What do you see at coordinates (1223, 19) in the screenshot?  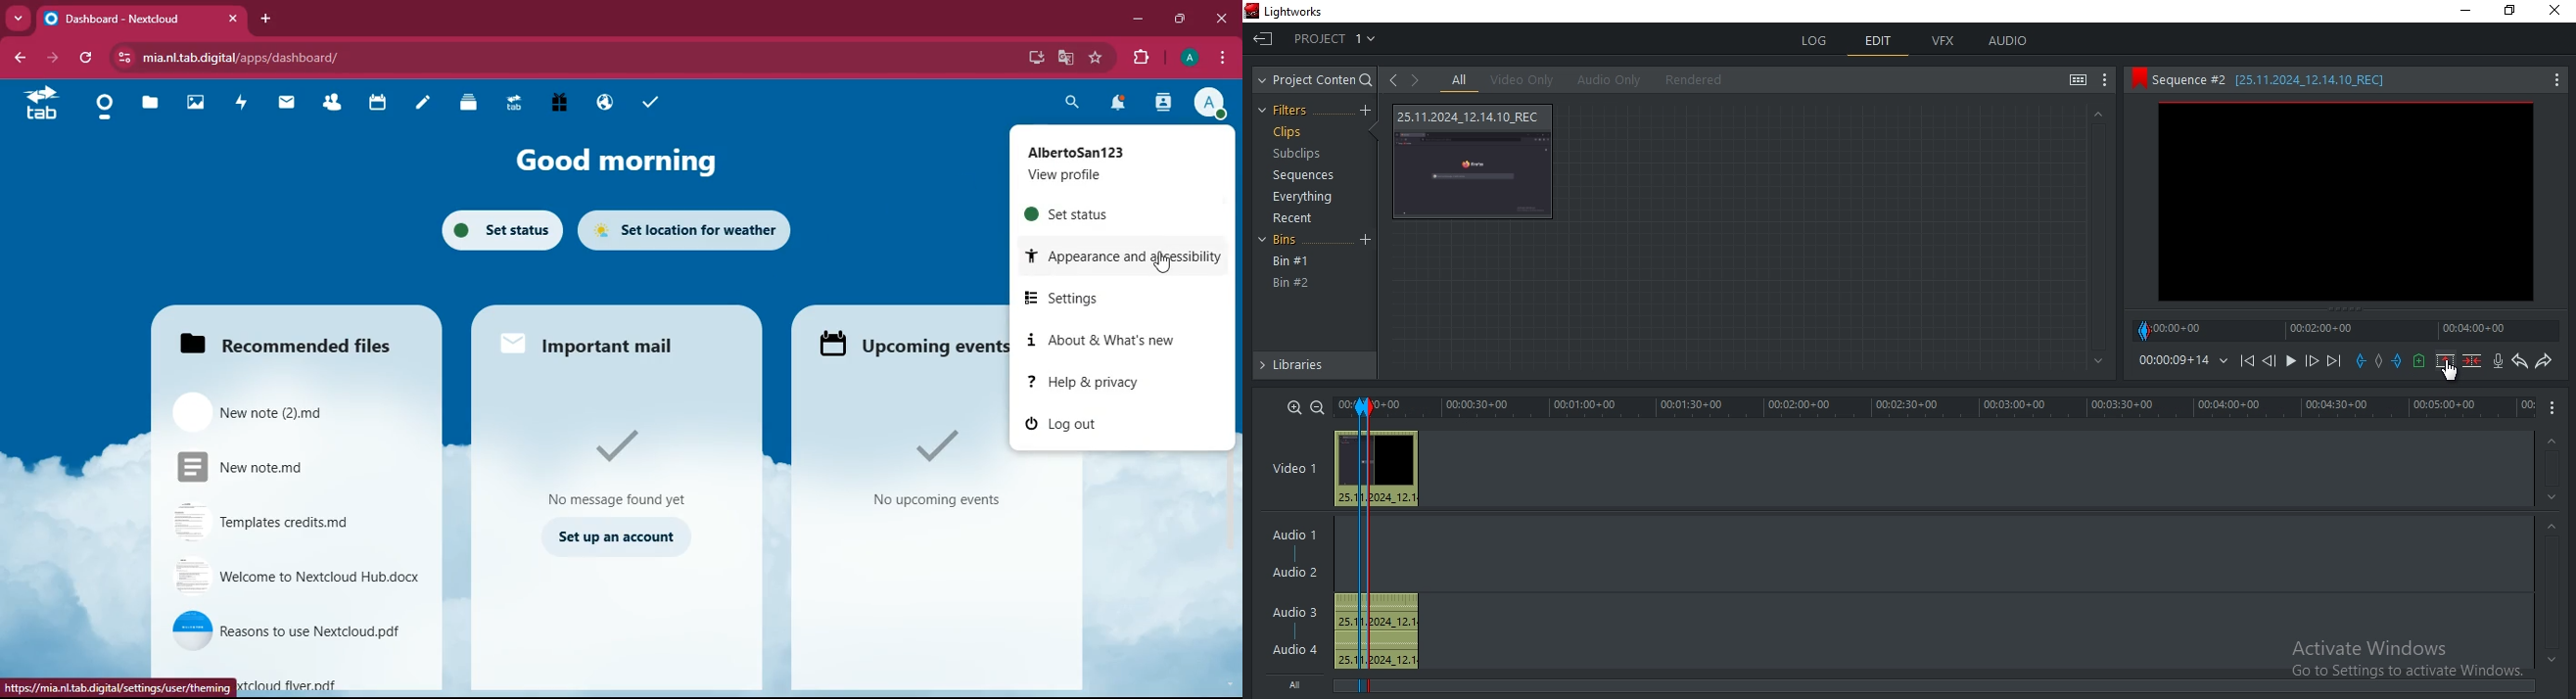 I see `close` at bounding box center [1223, 19].